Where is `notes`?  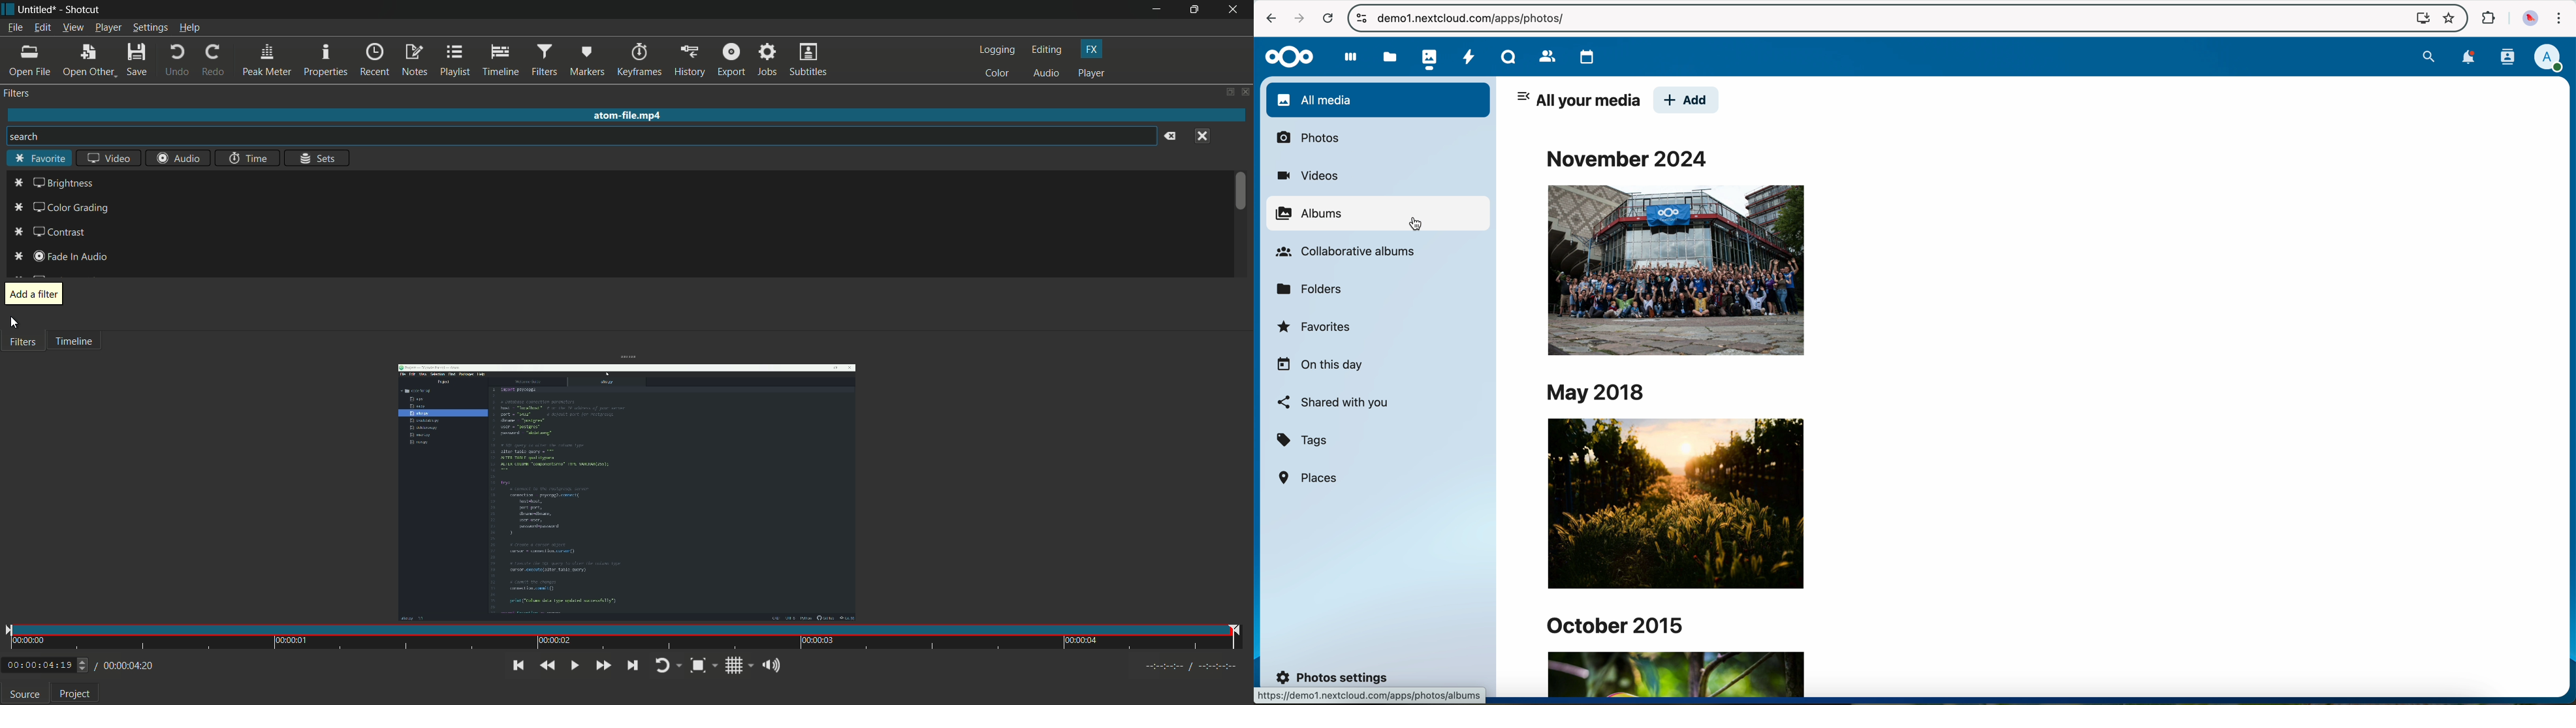 notes is located at coordinates (415, 60).